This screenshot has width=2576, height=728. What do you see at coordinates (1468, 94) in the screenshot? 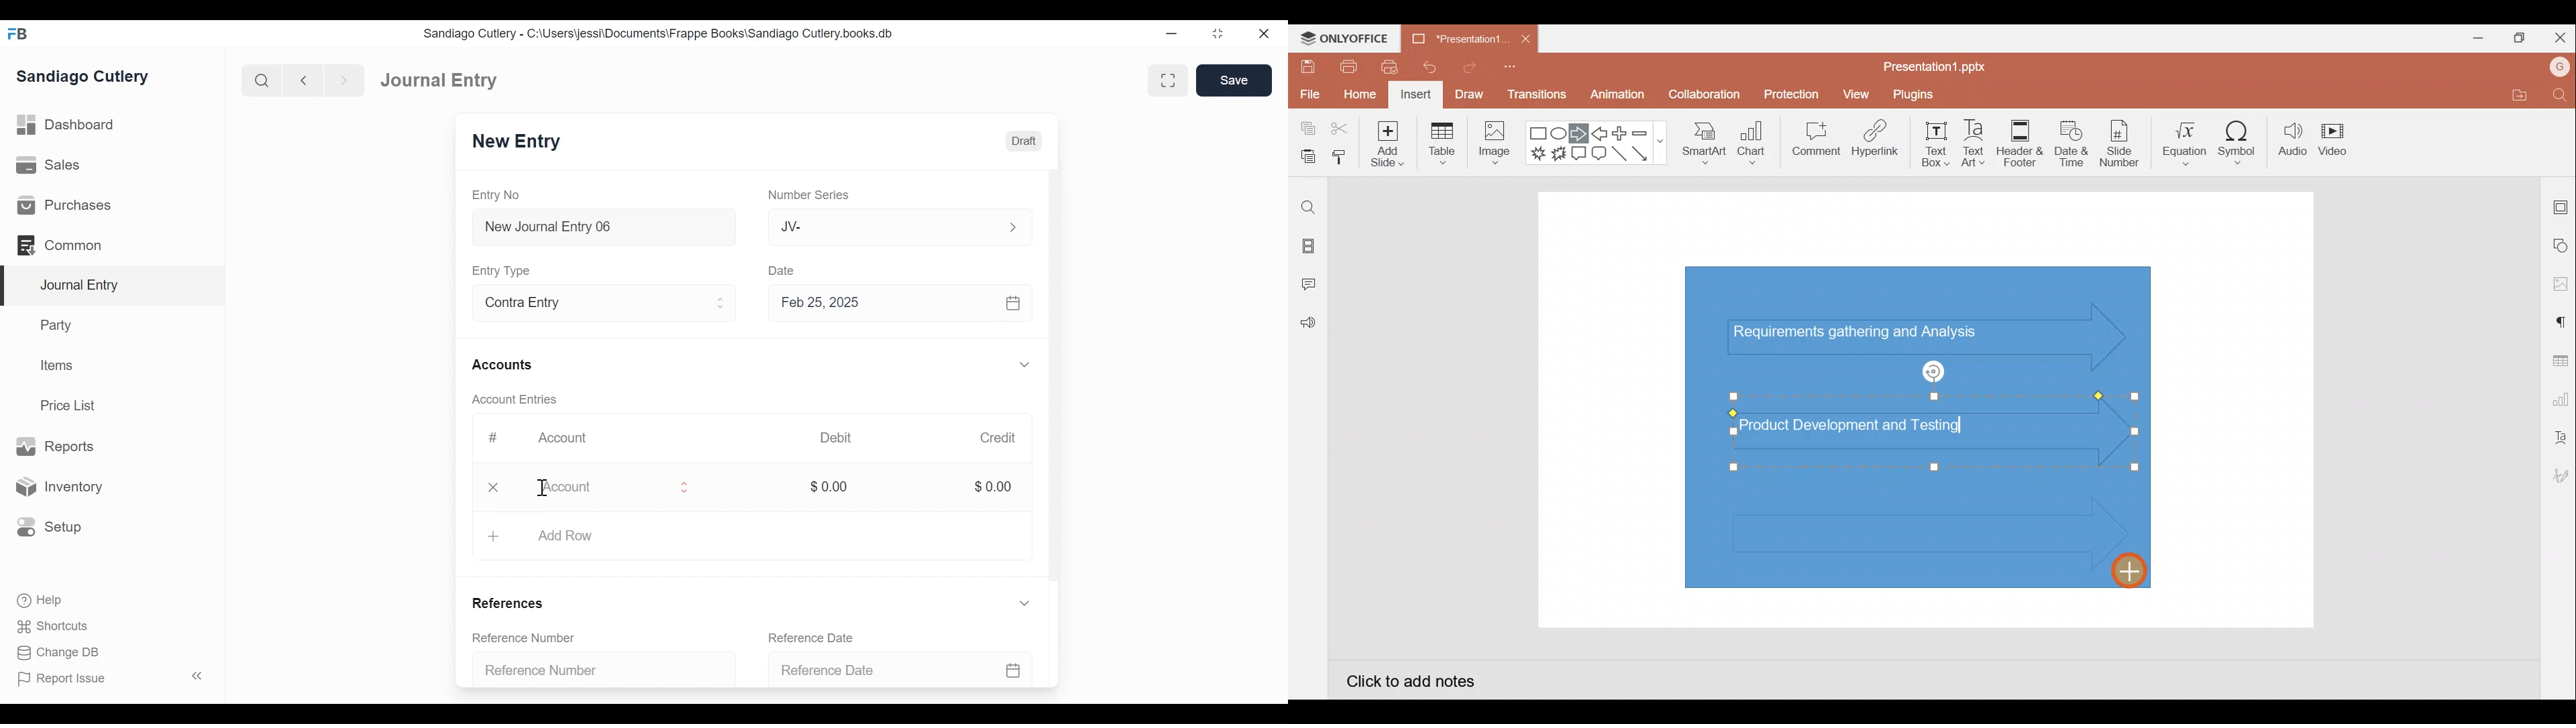
I see `Draw` at bounding box center [1468, 94].